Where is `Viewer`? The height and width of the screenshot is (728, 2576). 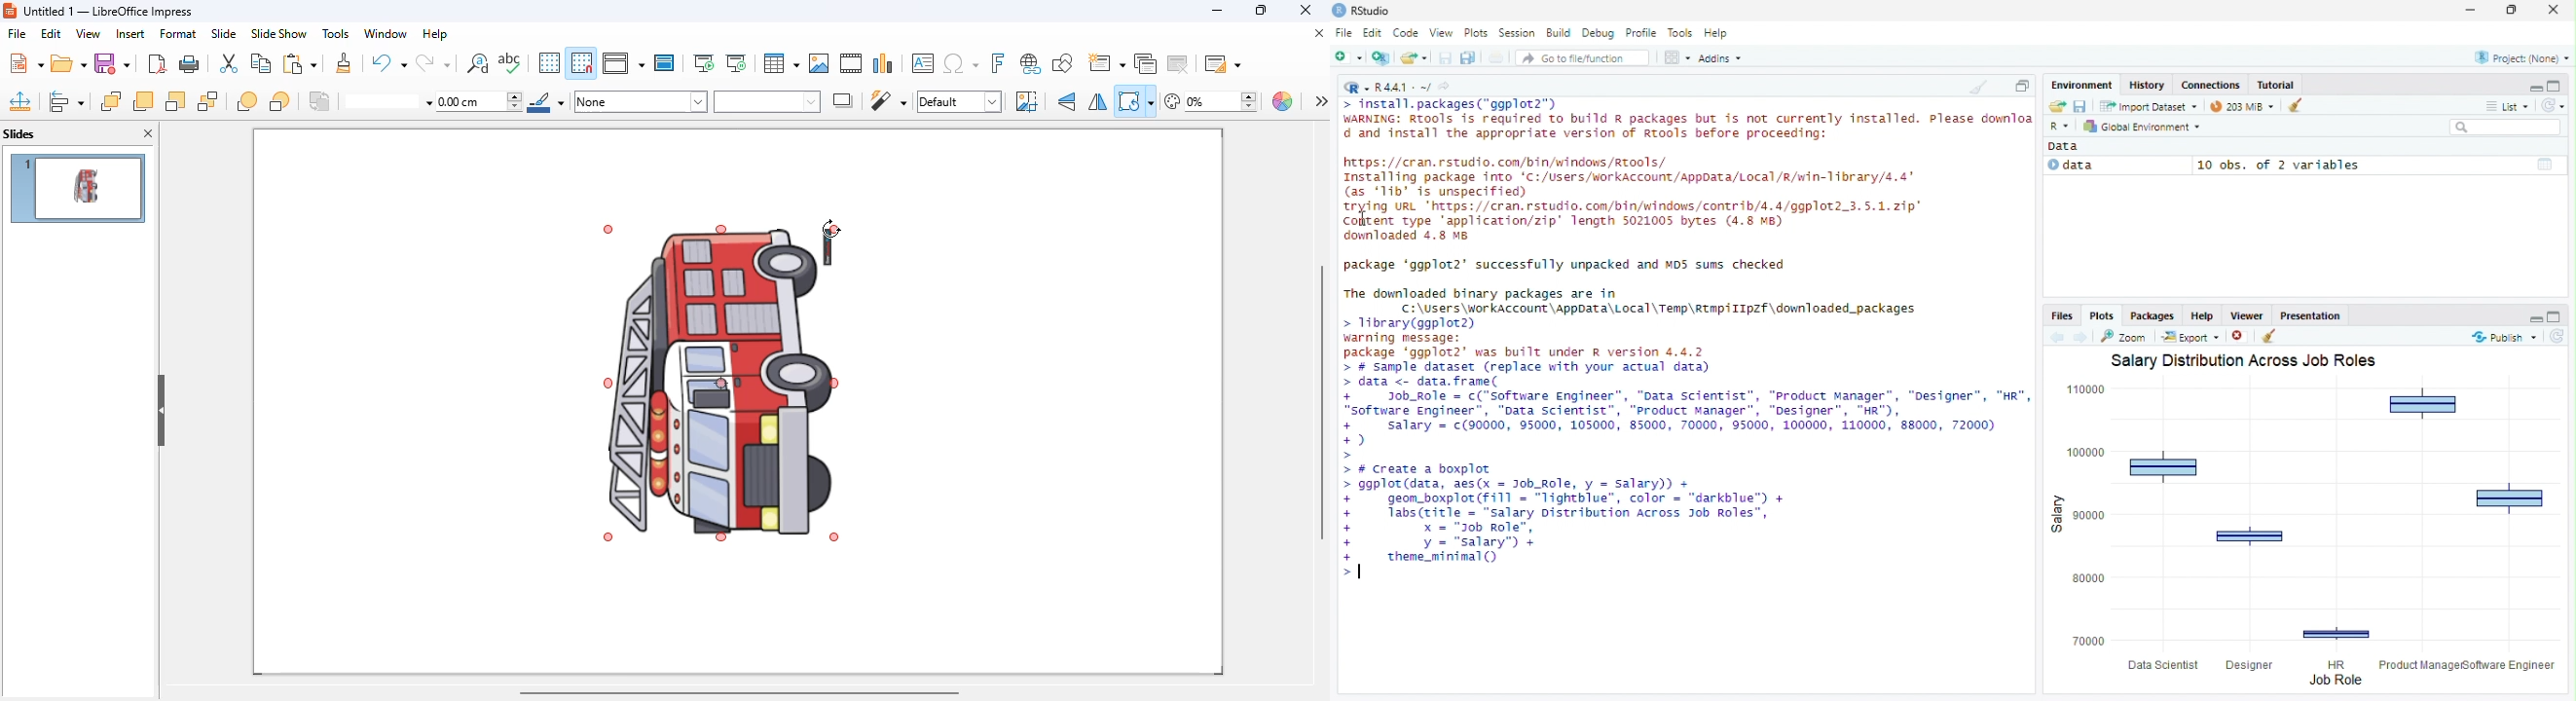 Viewer is located at coordinates (2246, 315).